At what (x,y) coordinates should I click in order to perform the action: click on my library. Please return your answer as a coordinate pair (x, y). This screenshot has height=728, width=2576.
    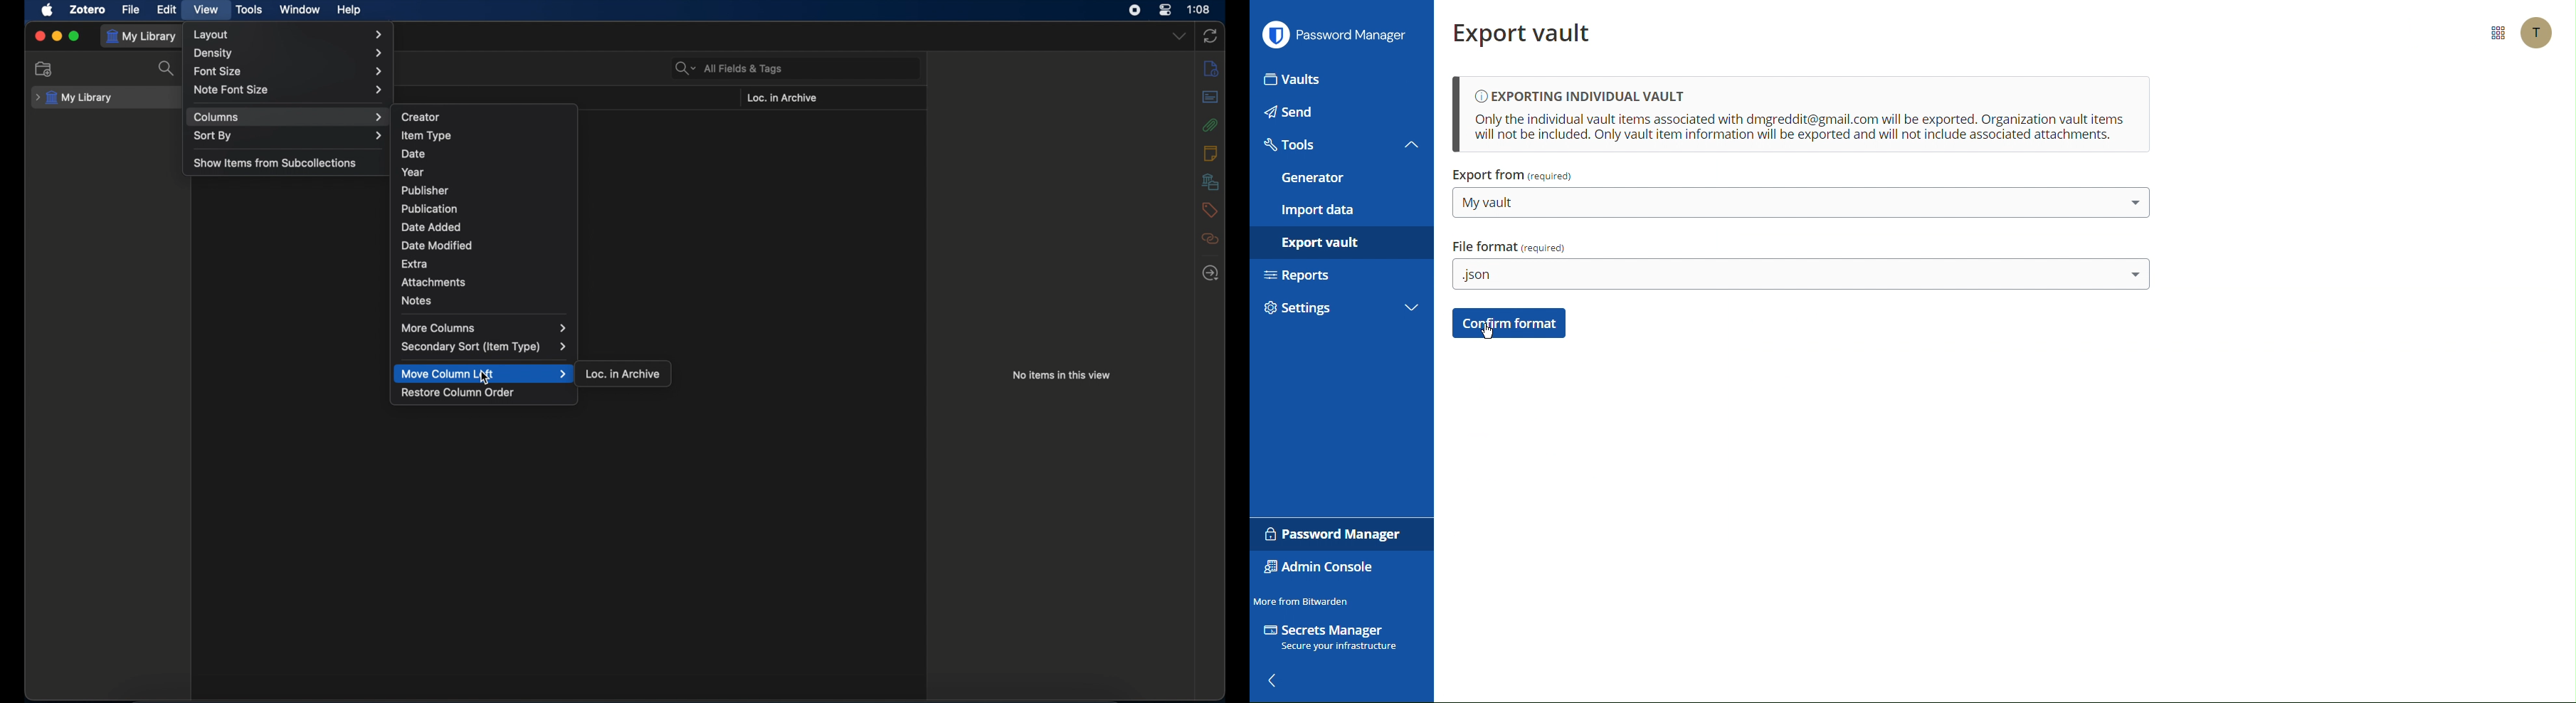
    Looking at the image, I should click on (143, 36).